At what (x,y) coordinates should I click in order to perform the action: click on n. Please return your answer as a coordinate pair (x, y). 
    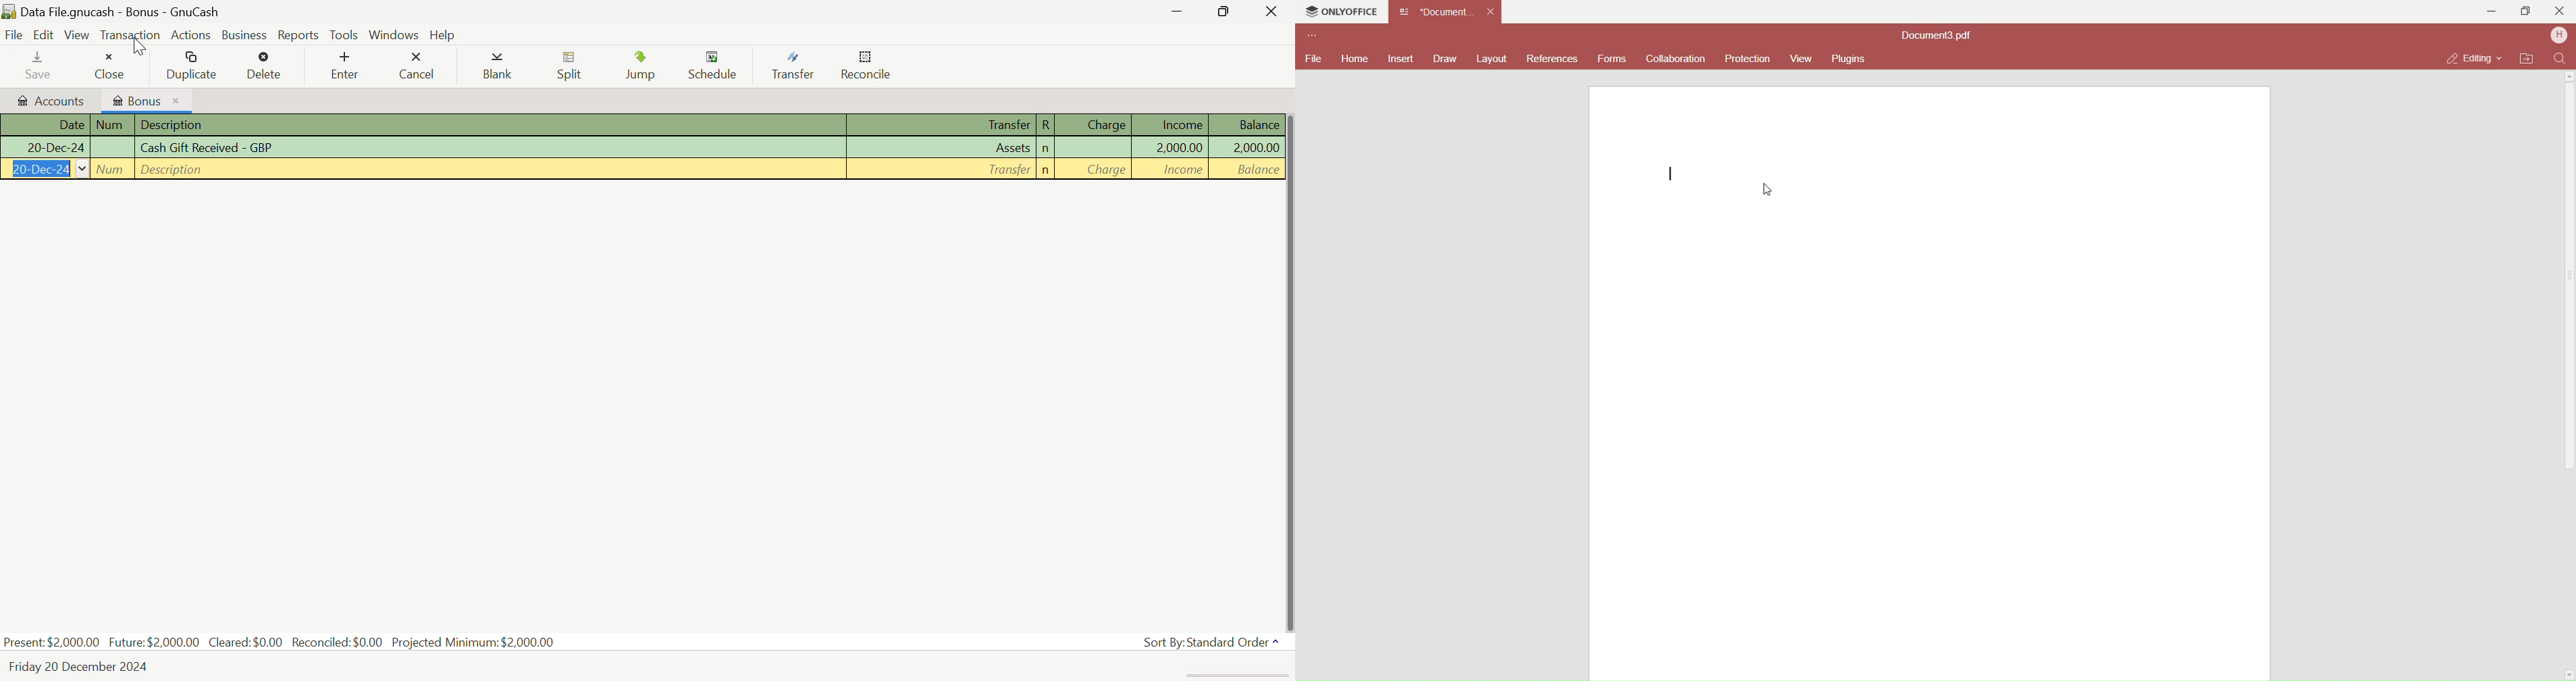
    Looking at the image, I should click on (1046, 170).